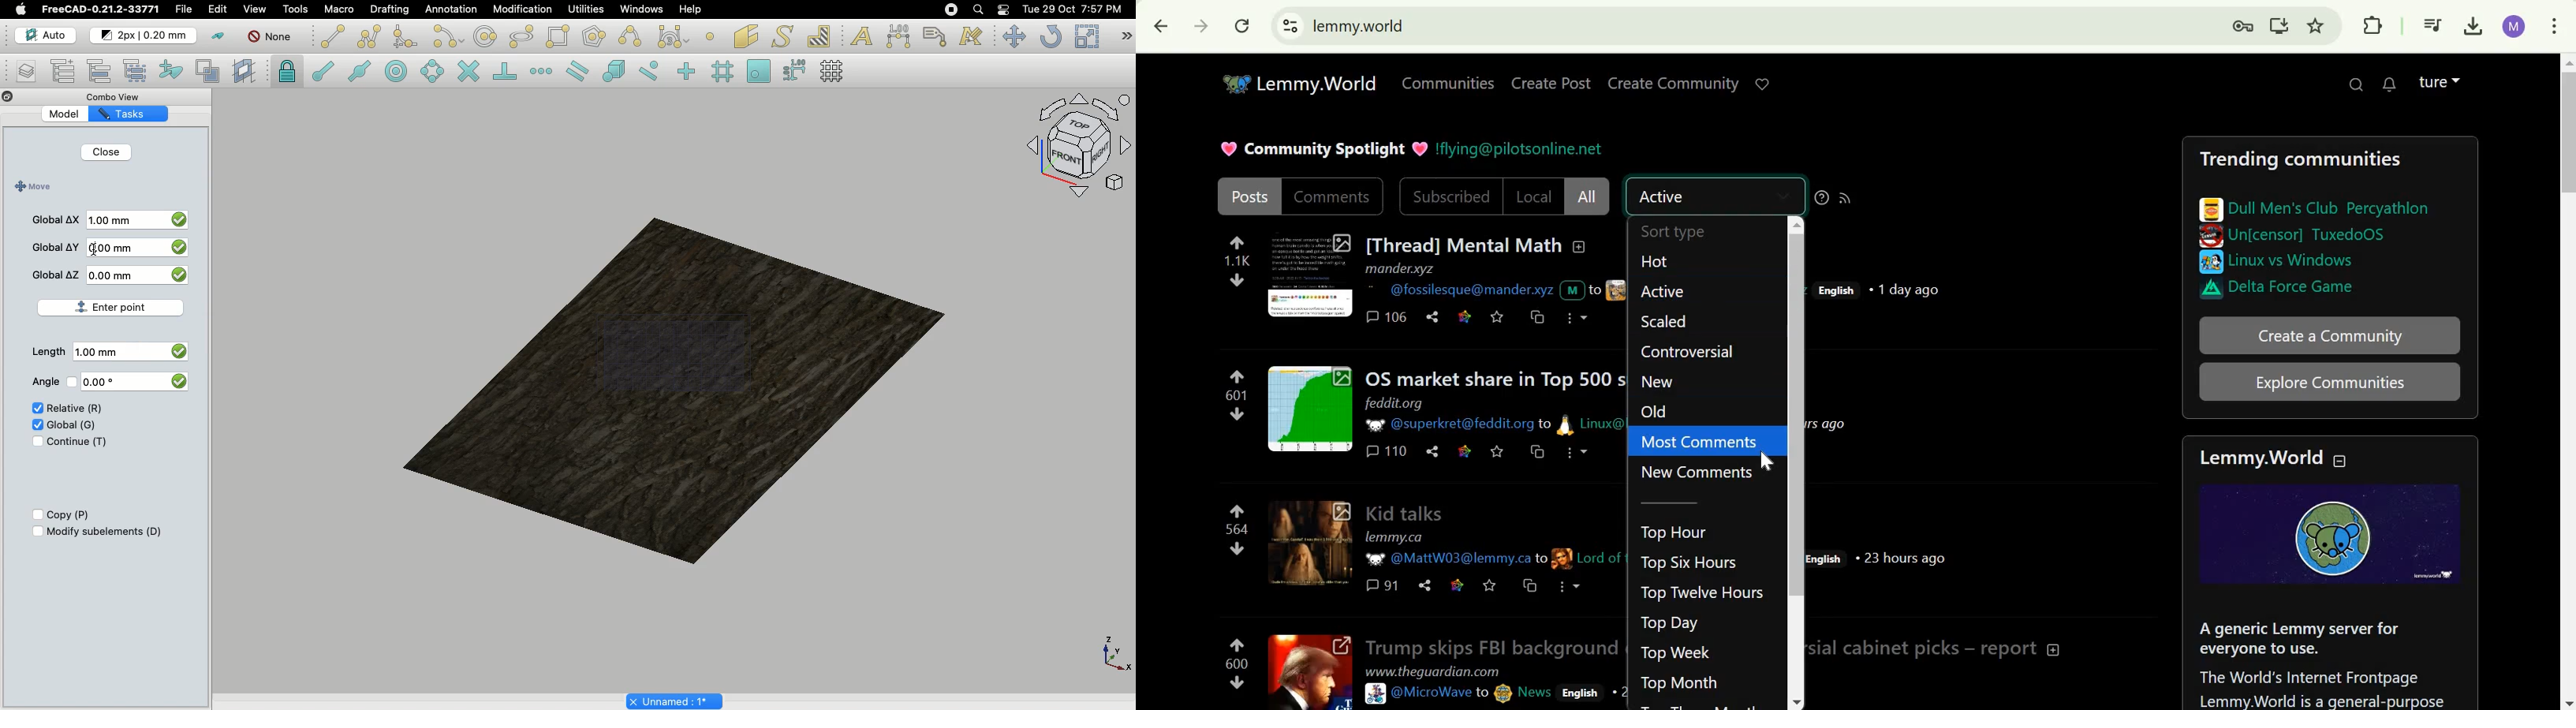 The height and width of the screenshot is (728, 2576). I want to click on lock, so click(288, 73).